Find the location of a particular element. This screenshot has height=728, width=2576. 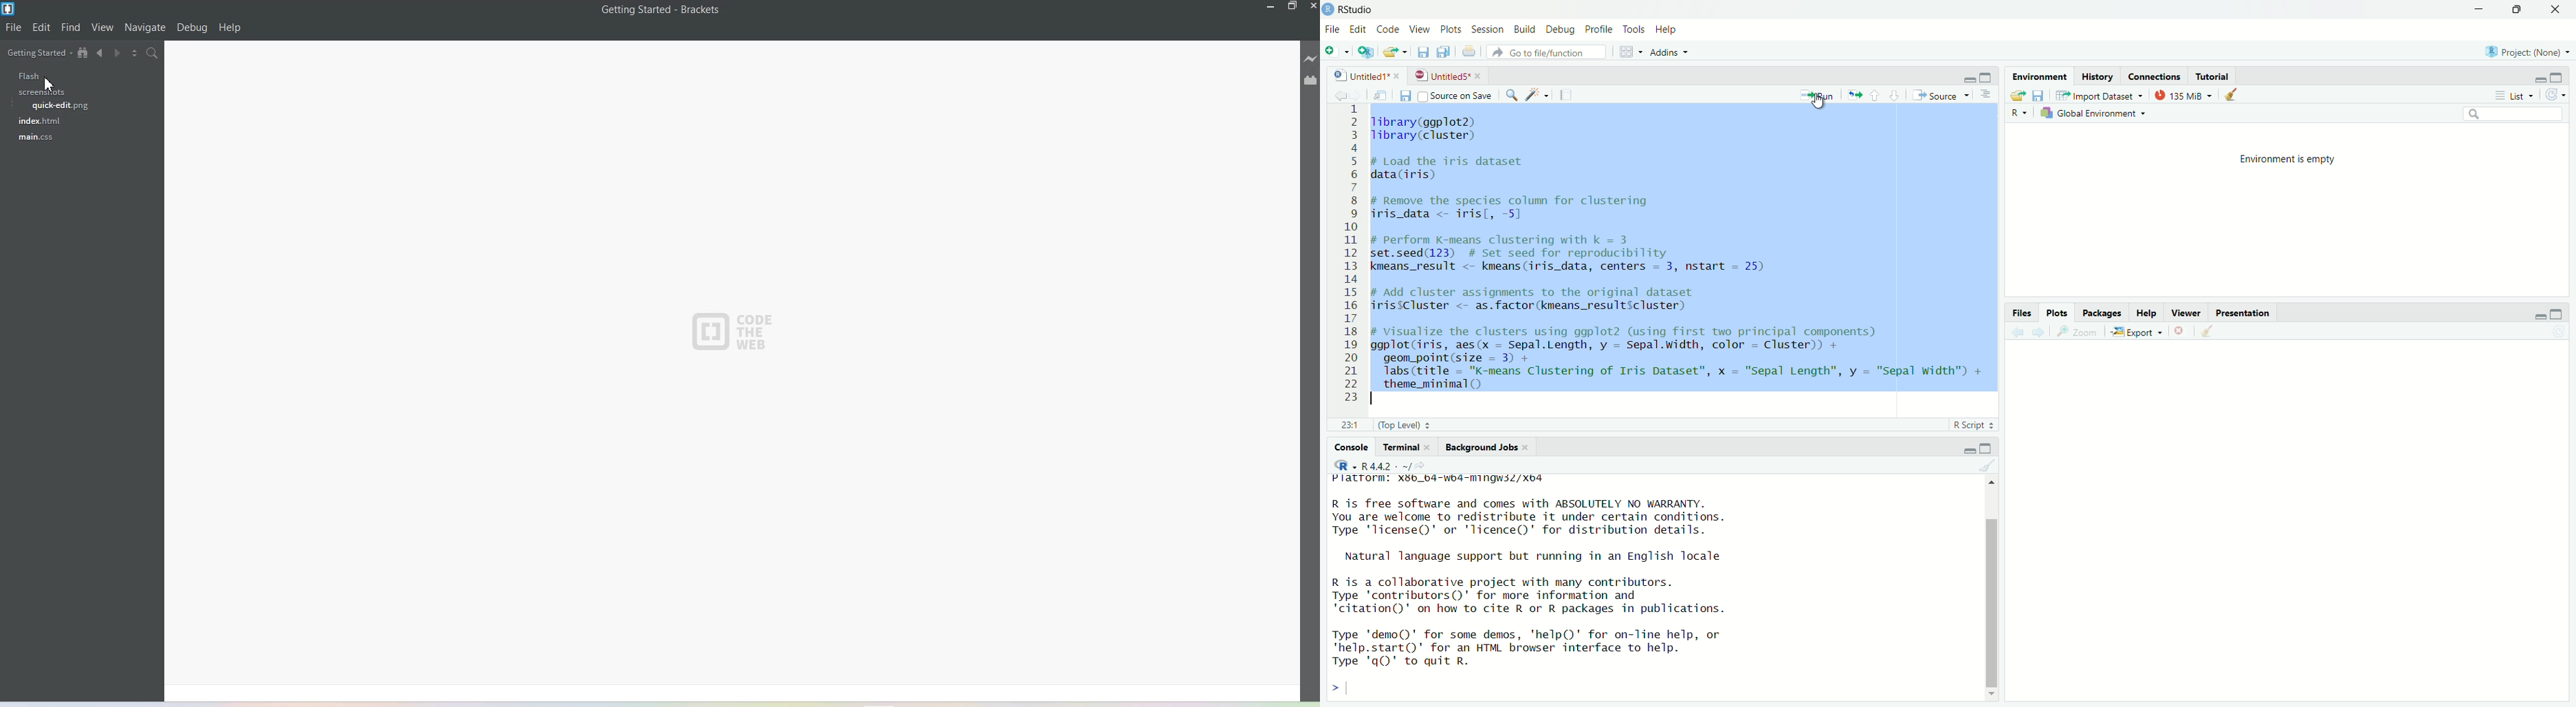

Files is located at coordinates (2021, 312).